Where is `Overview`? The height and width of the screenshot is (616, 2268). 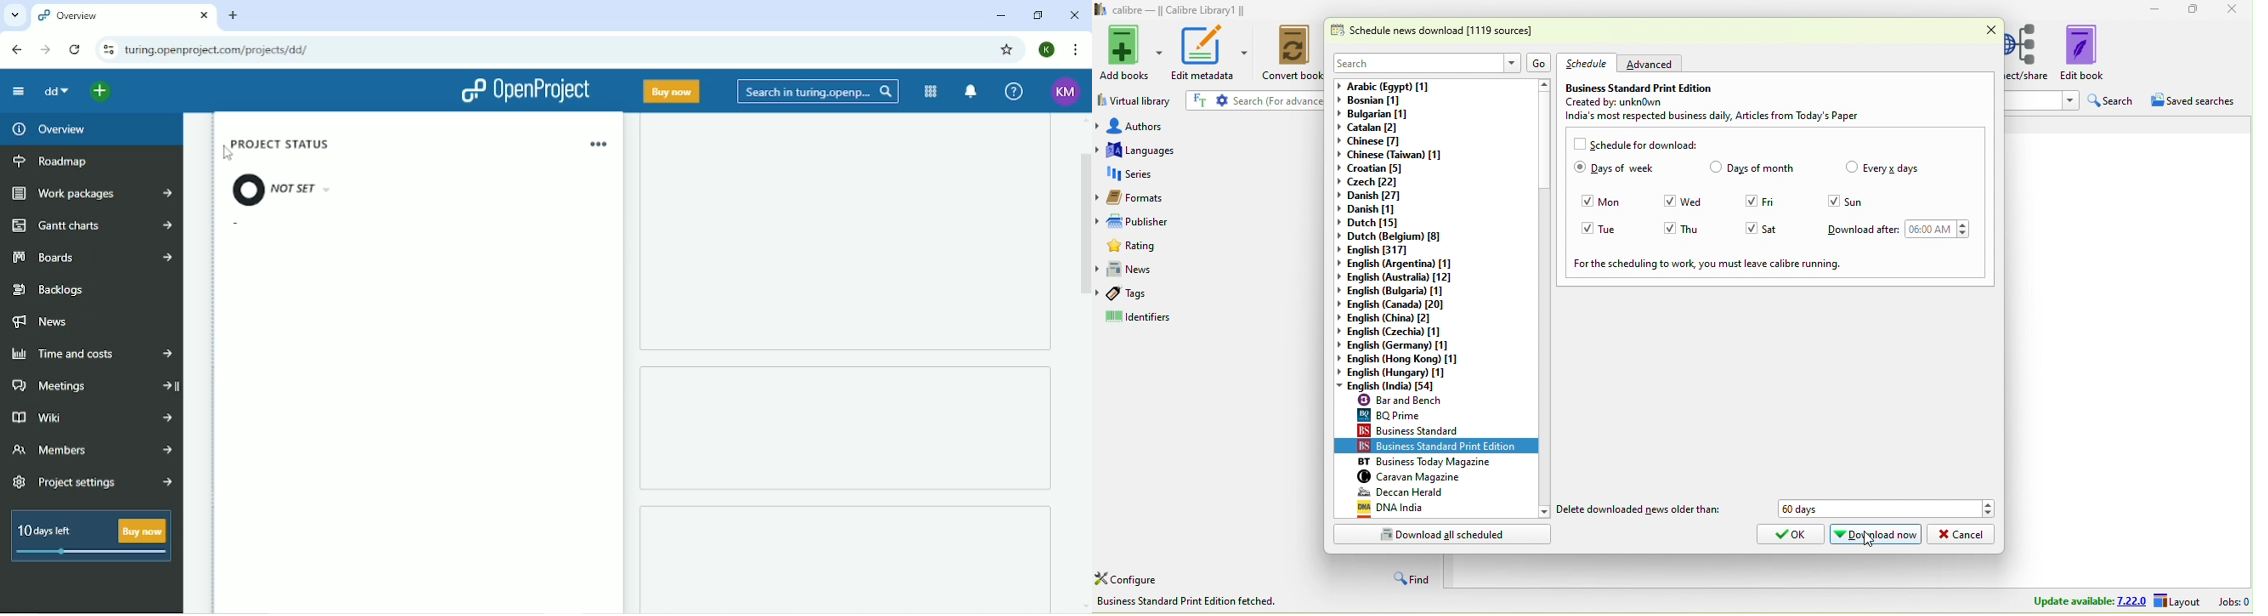
Overview is located at coordinates (47, 129).